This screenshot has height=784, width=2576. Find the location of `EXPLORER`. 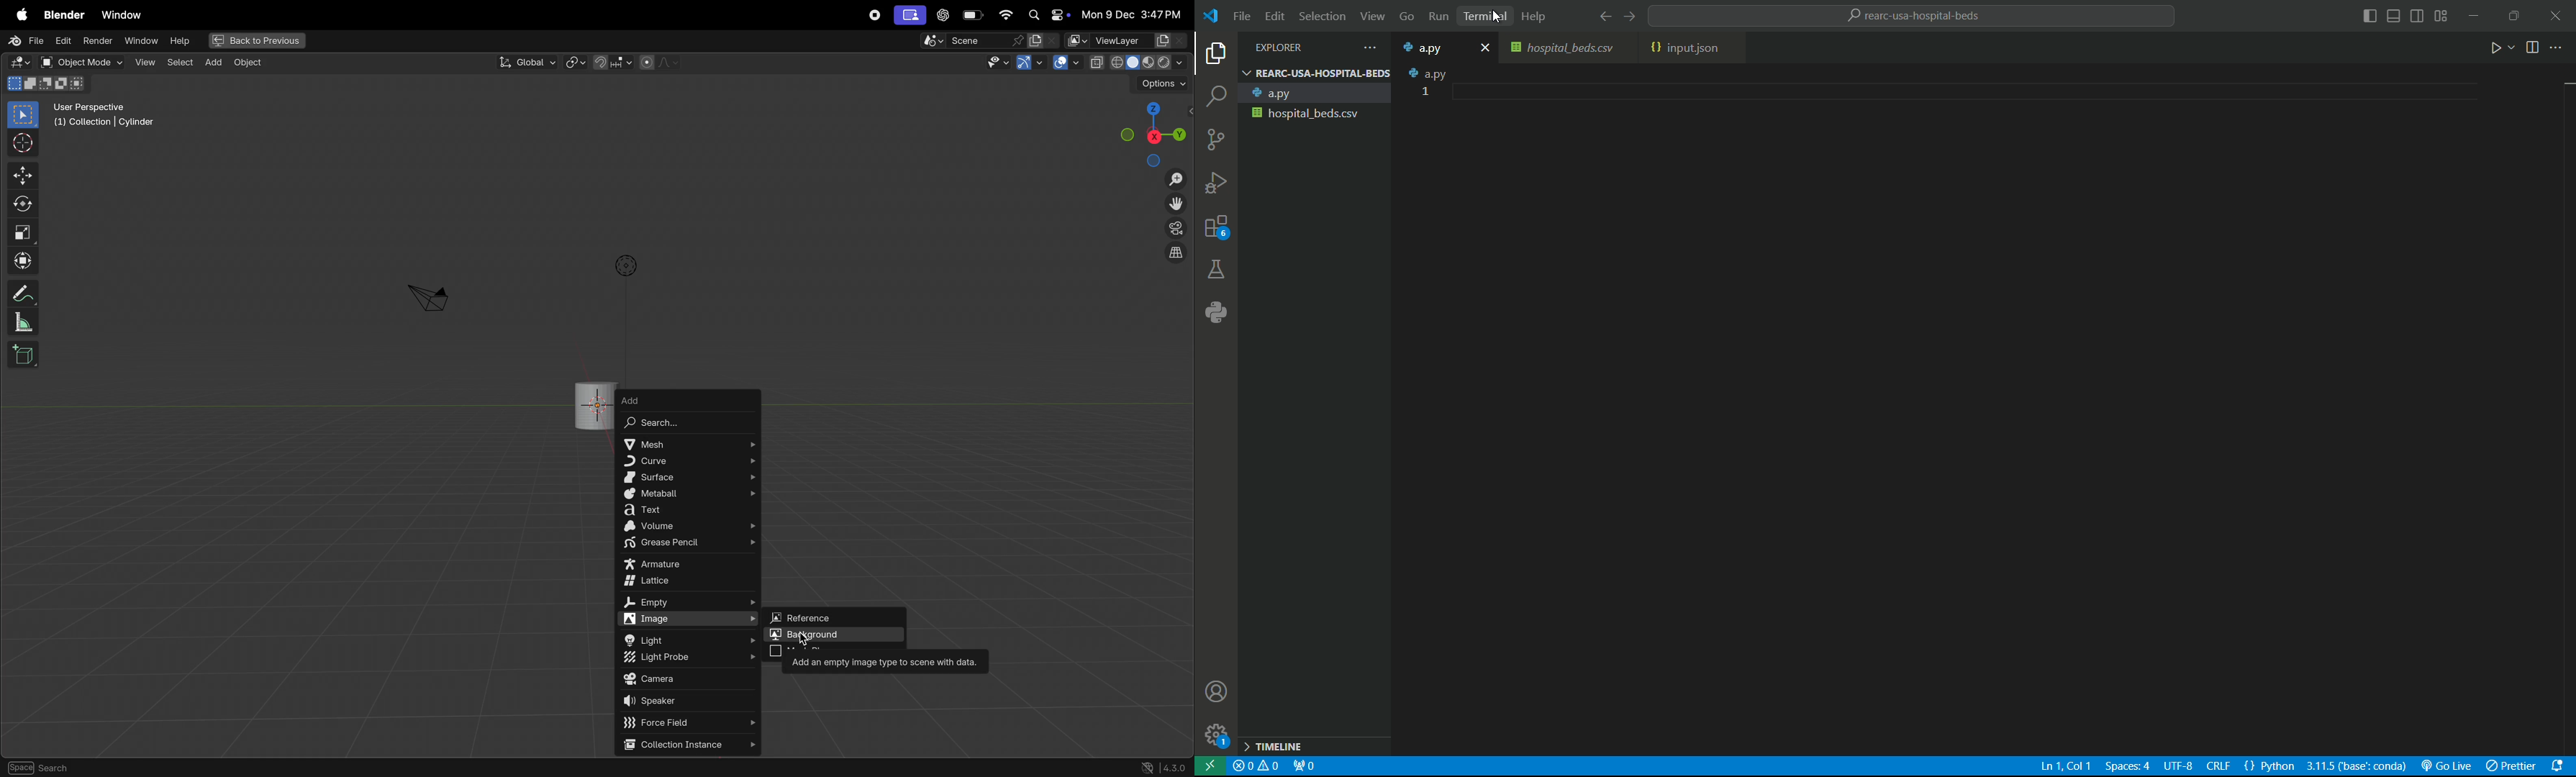

EXPLORER is located at coordinates (1304, 46).